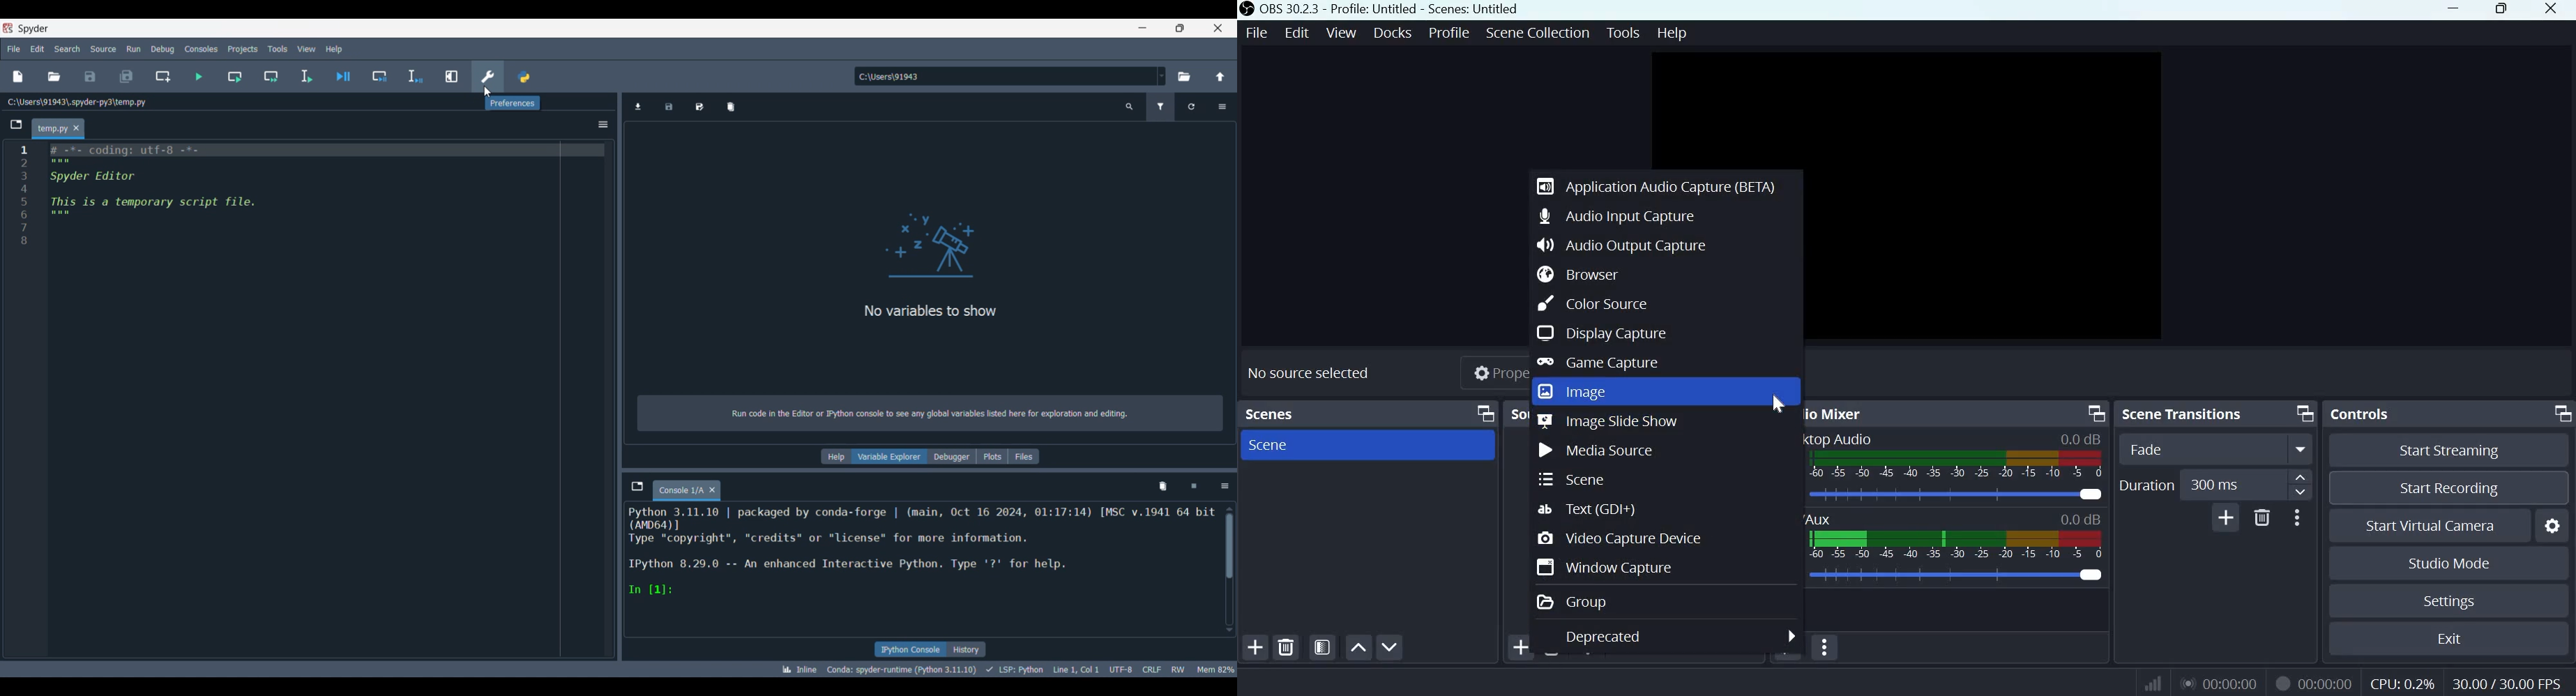  I want to click on edit, so click(1297, 31).